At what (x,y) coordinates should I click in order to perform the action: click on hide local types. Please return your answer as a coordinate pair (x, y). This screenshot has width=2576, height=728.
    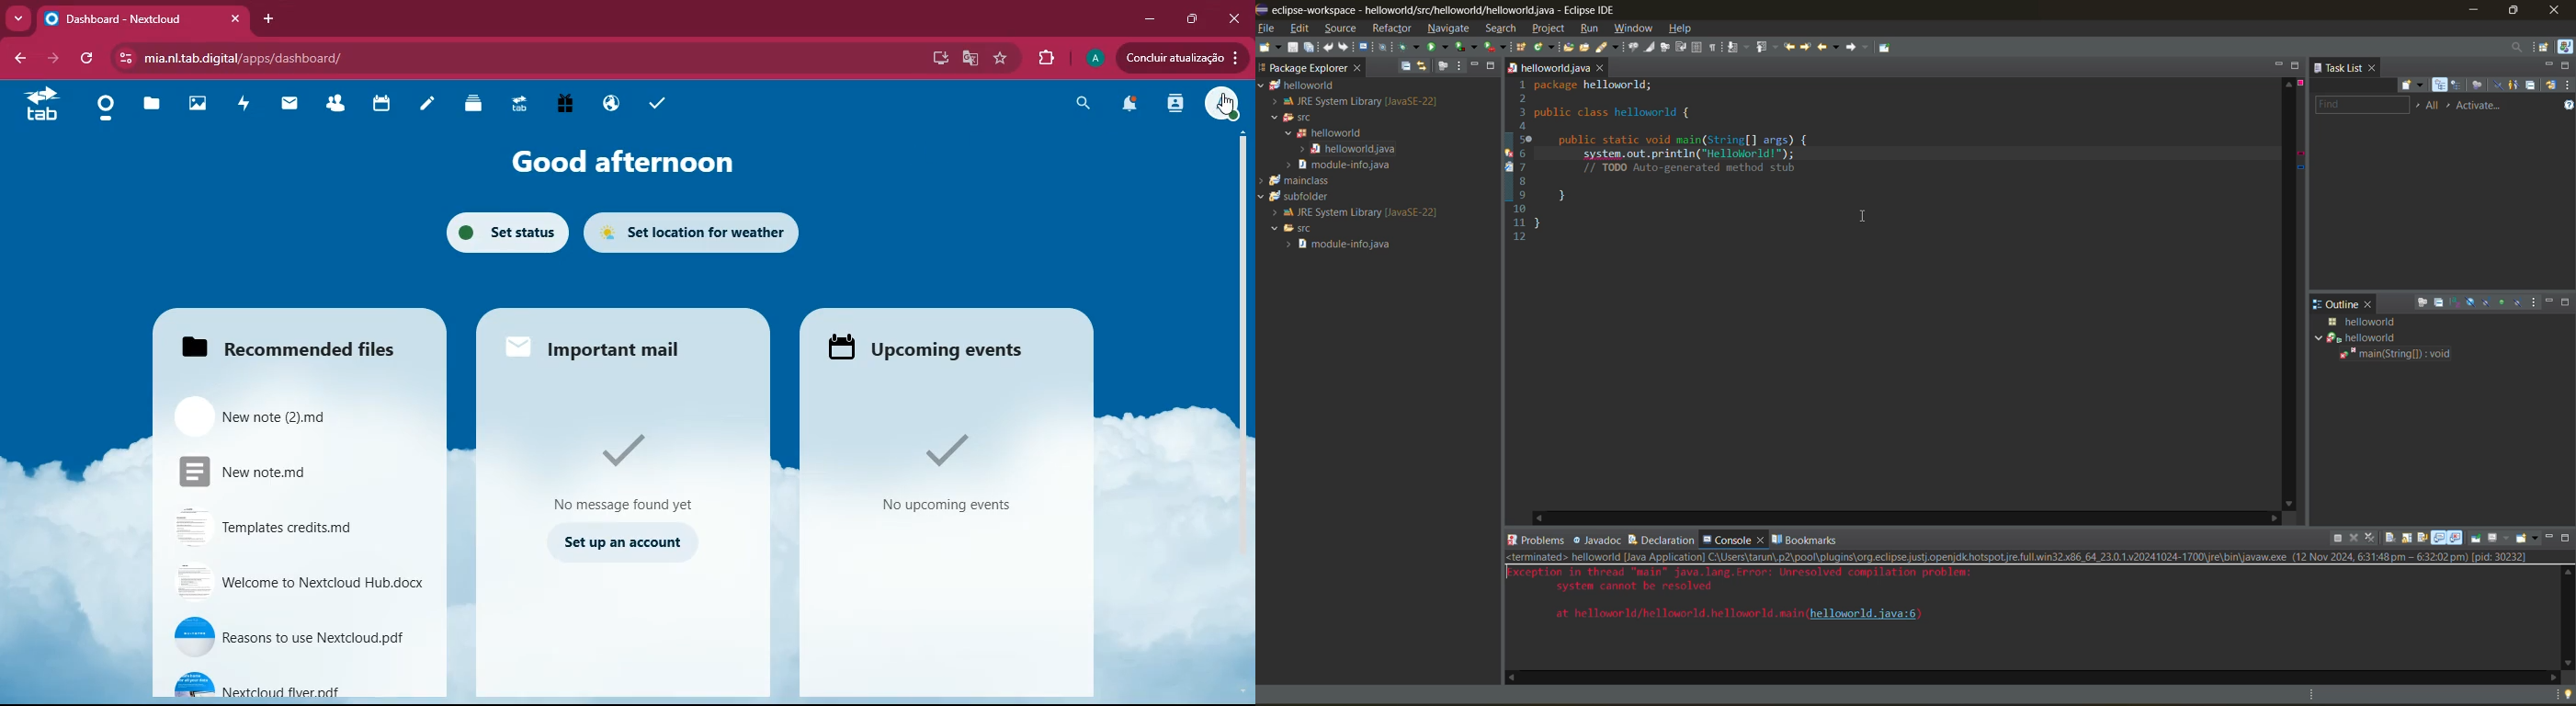
    Looking at the image, I should click on (2519, 301).